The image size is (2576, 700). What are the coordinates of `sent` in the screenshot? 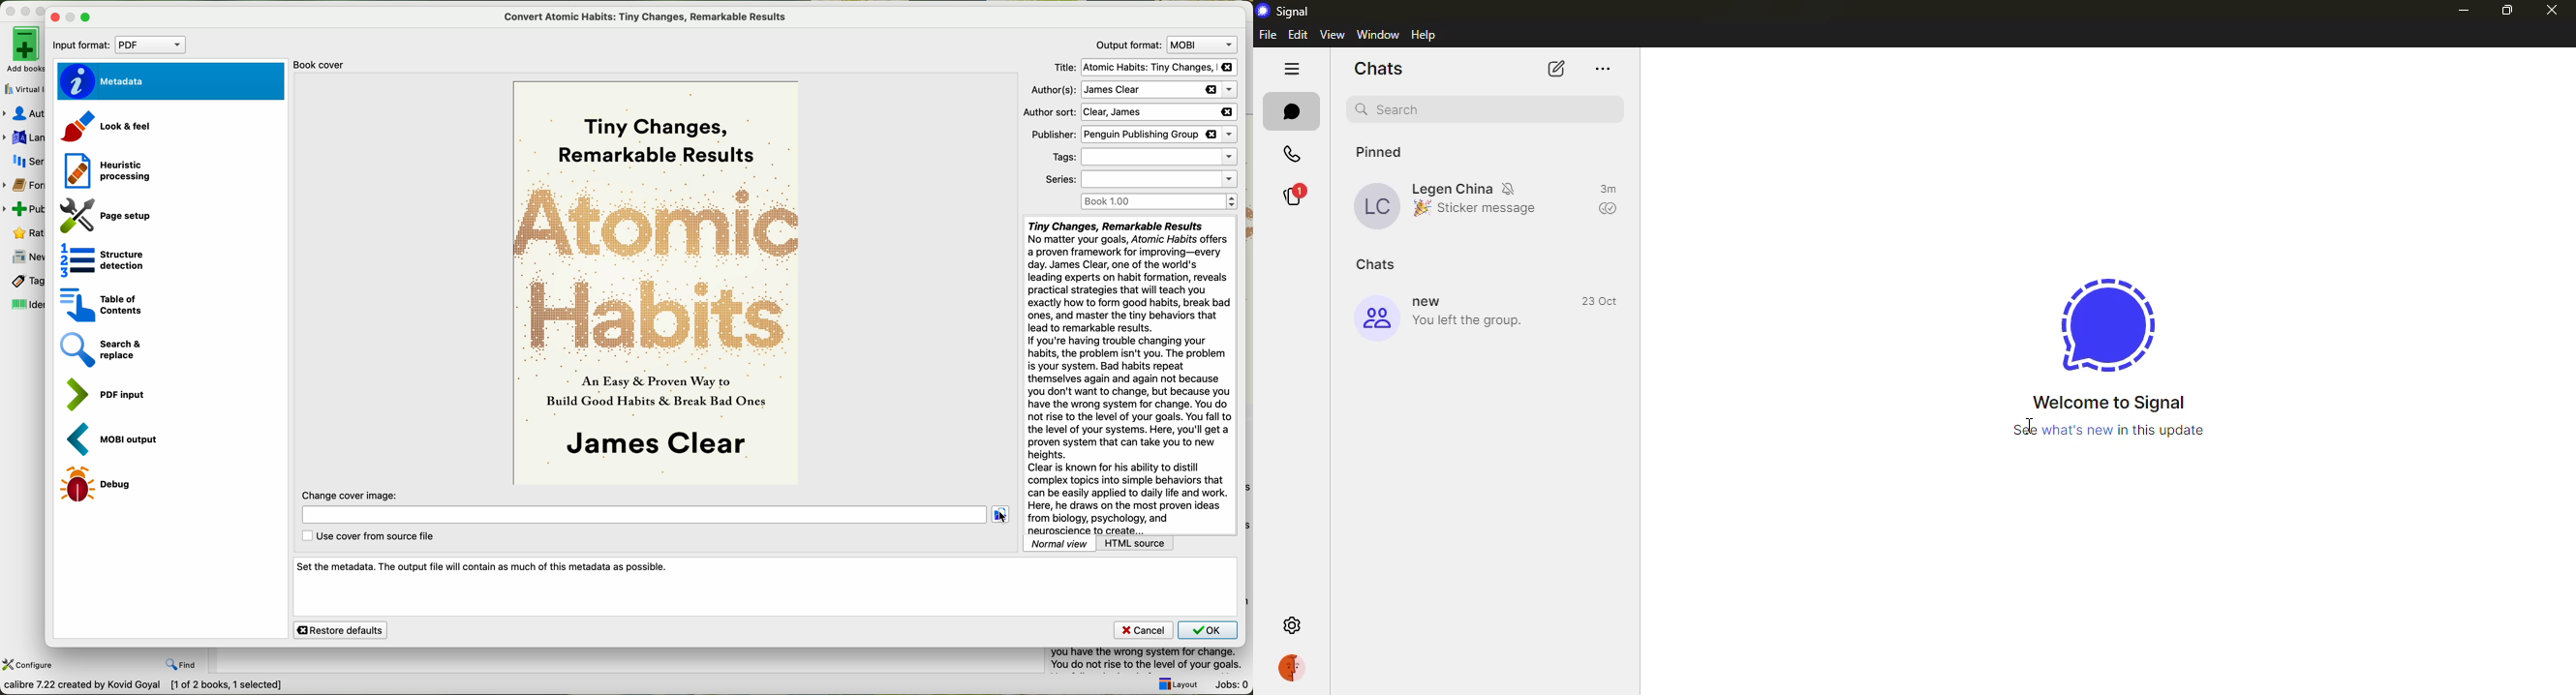 It's located at (1607, 321).